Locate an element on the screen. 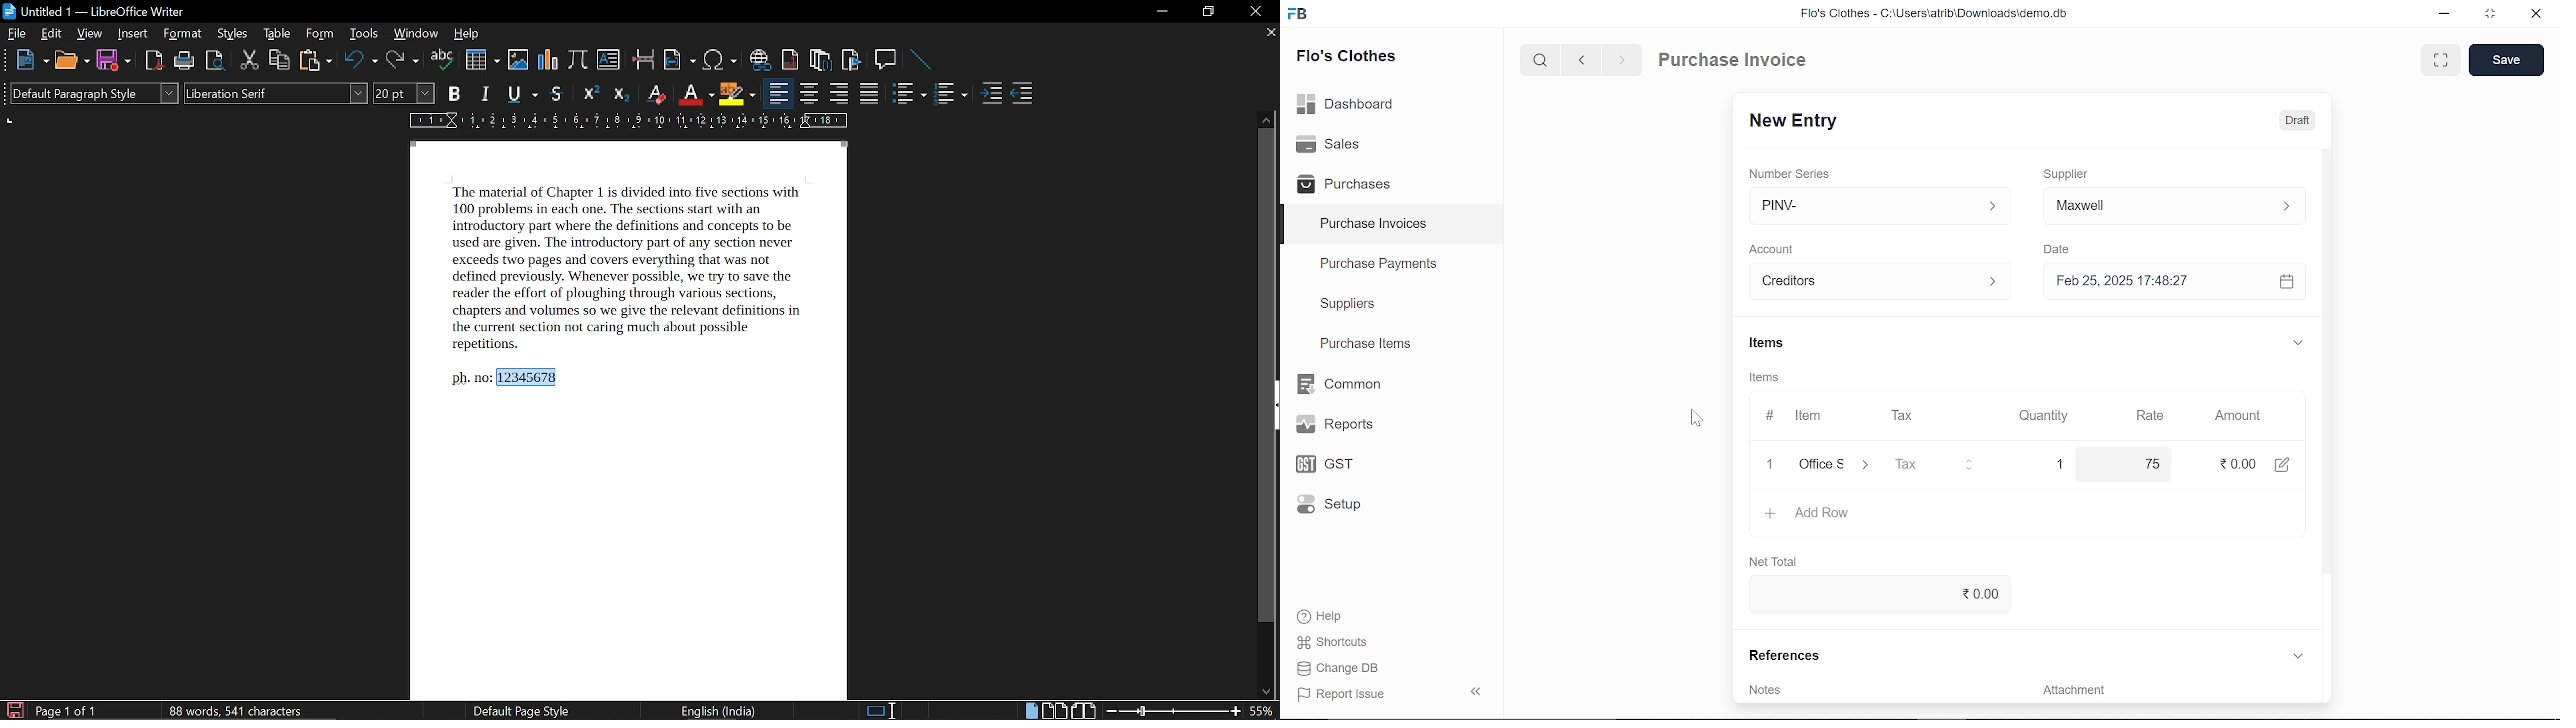 This screenshot has width=2576, height=728. strikethrough is located at coordinates (556, 94).